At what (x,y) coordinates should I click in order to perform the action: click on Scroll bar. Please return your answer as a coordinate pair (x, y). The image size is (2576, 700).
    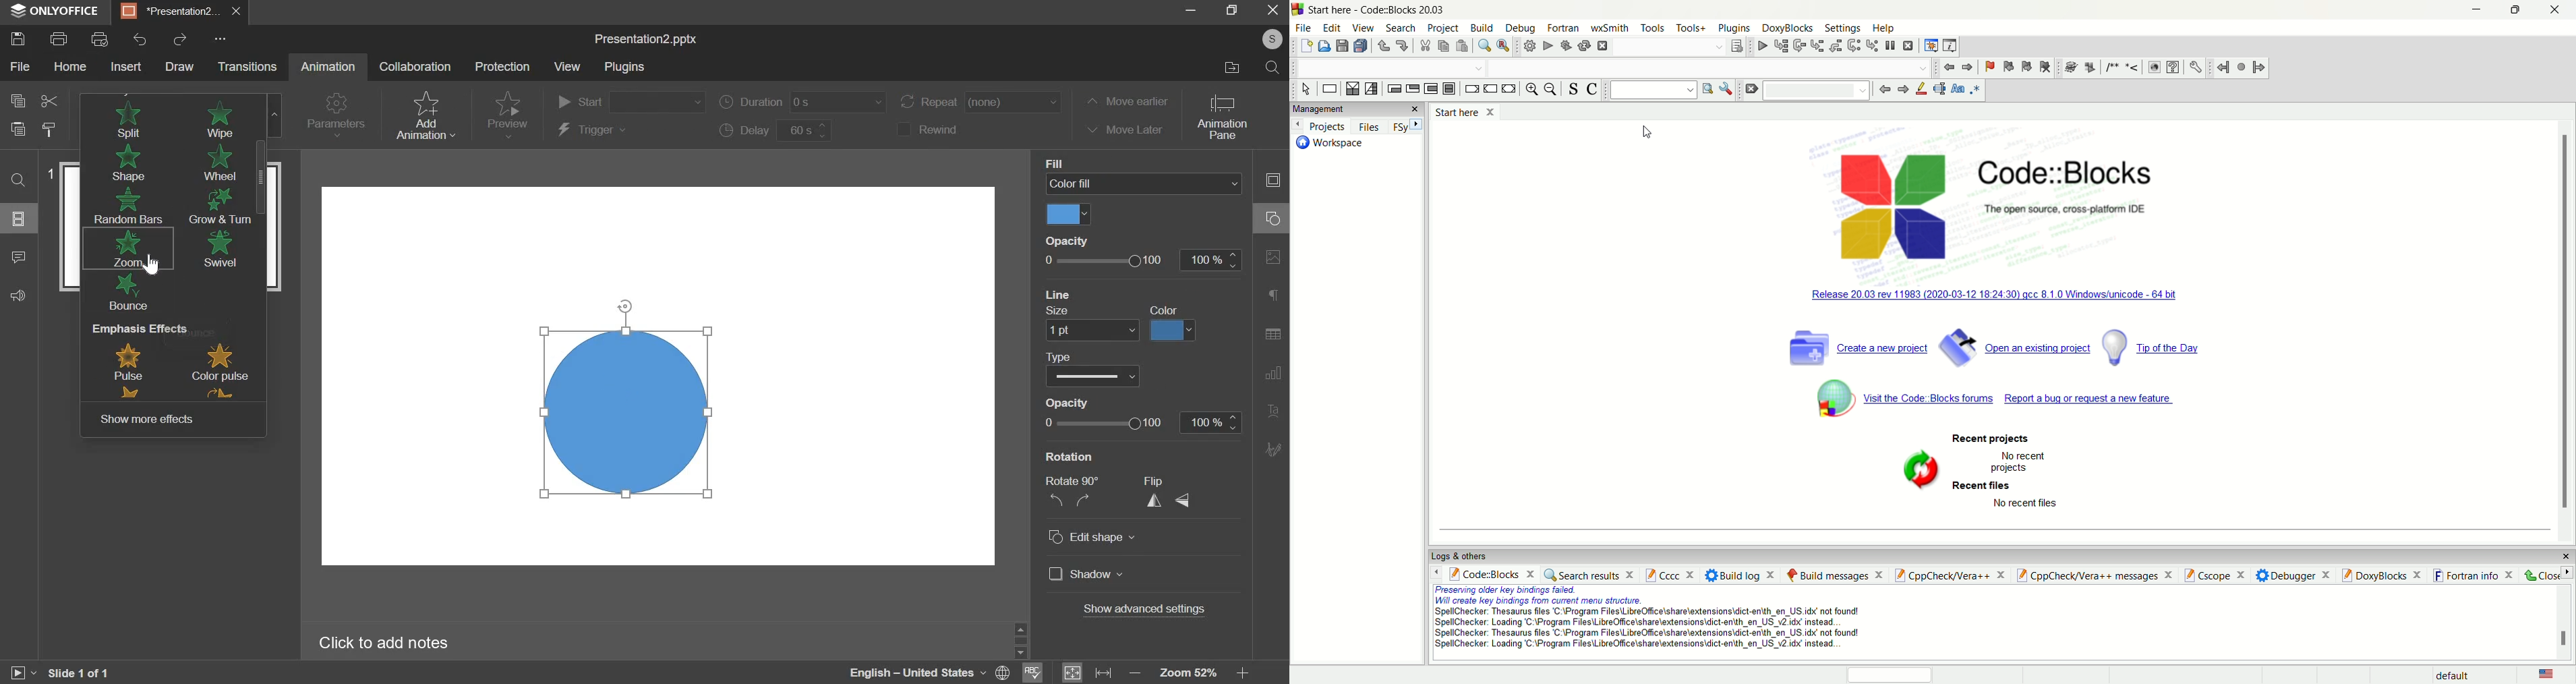
    Looking at the image, I should click on (2563, 321).